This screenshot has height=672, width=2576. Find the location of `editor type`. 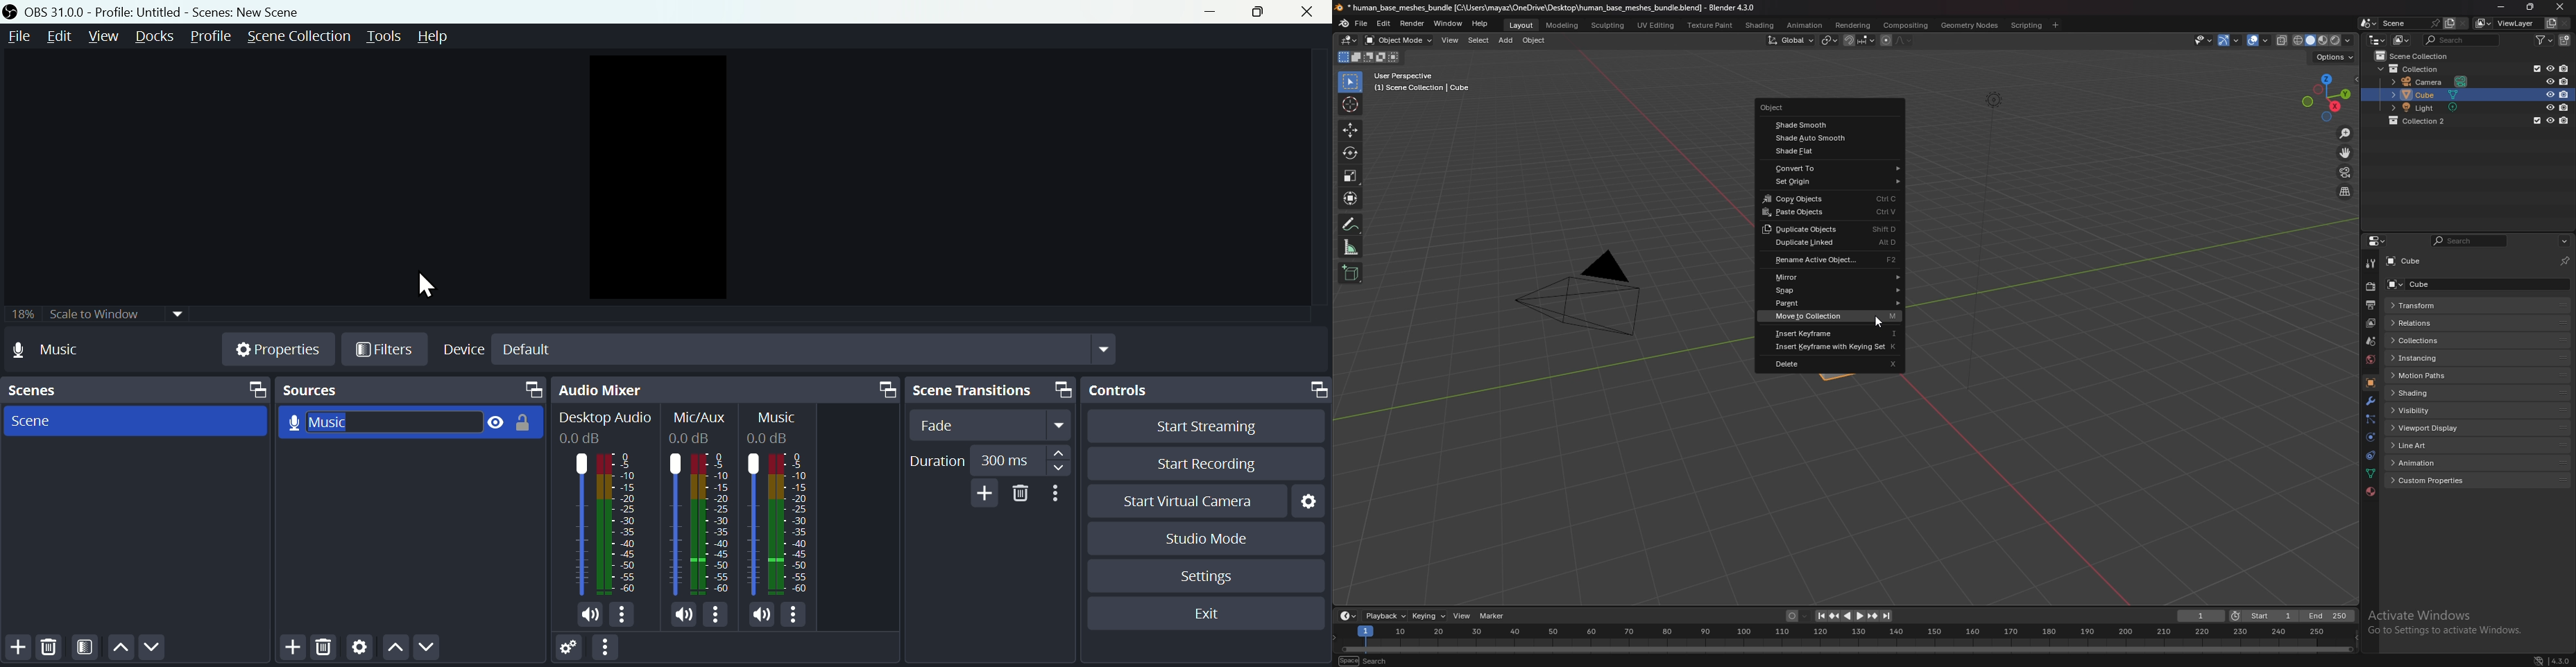

editor type is located at coordinates (1349, 615).